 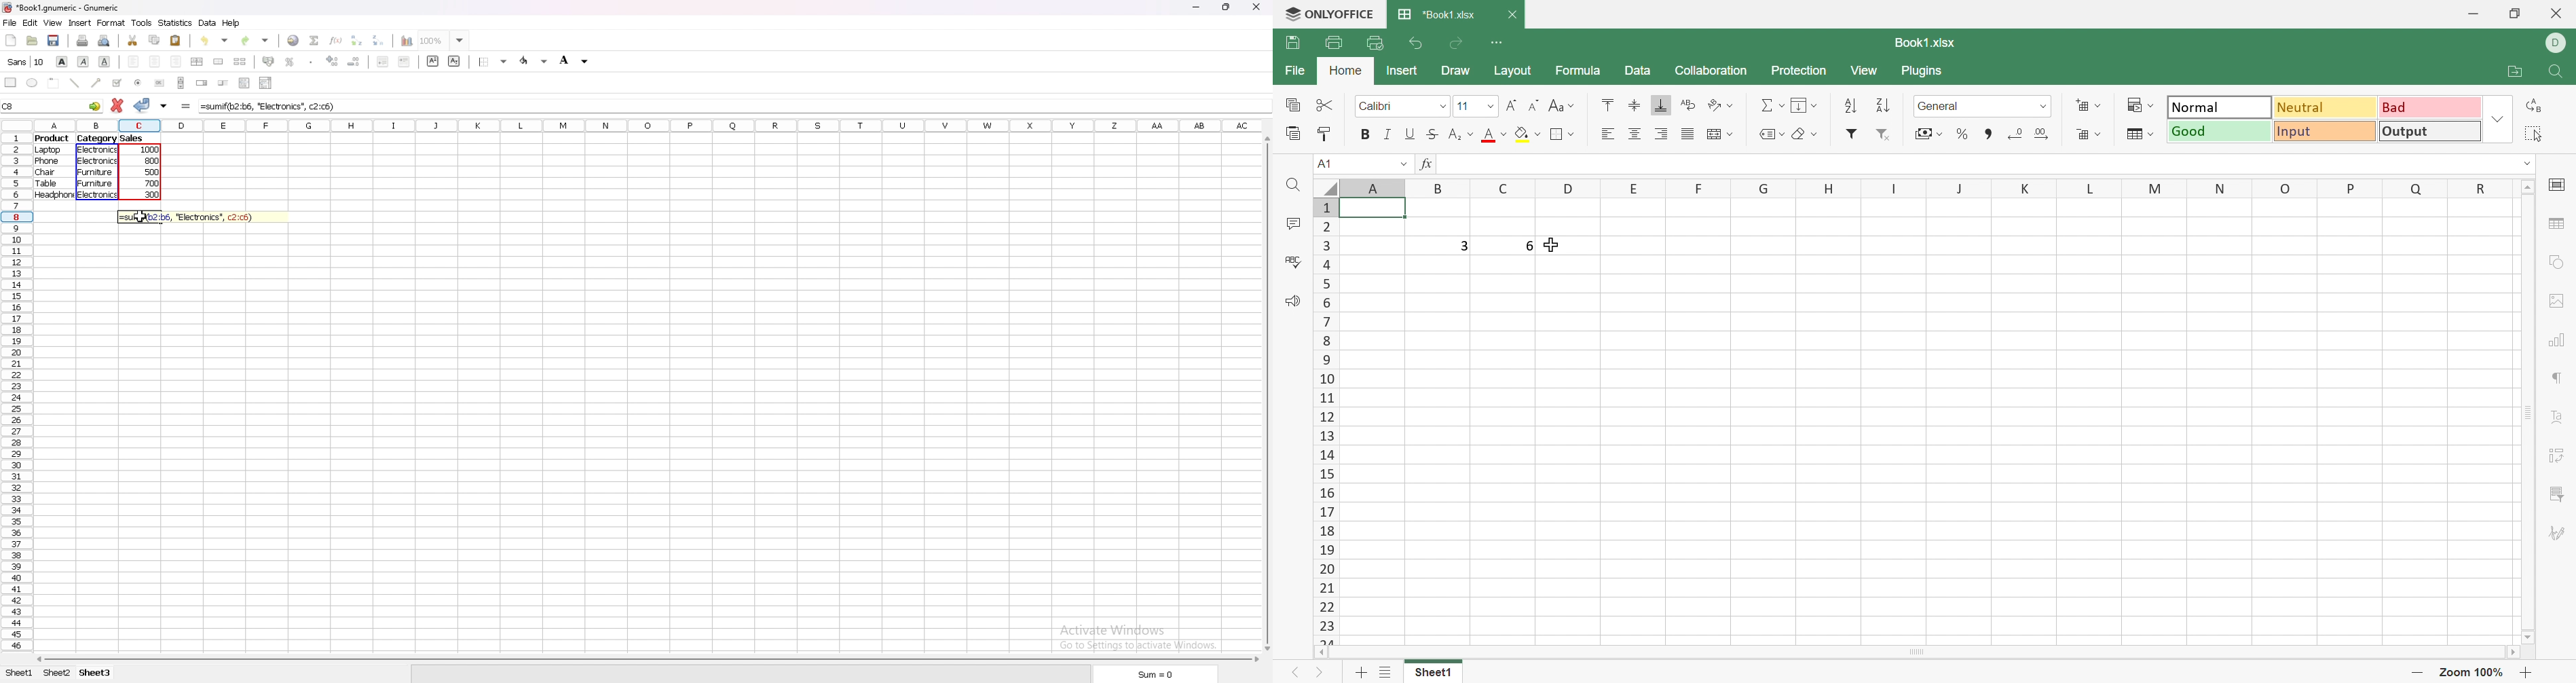 I want to click on Align left, so click(x=1610, y=134).